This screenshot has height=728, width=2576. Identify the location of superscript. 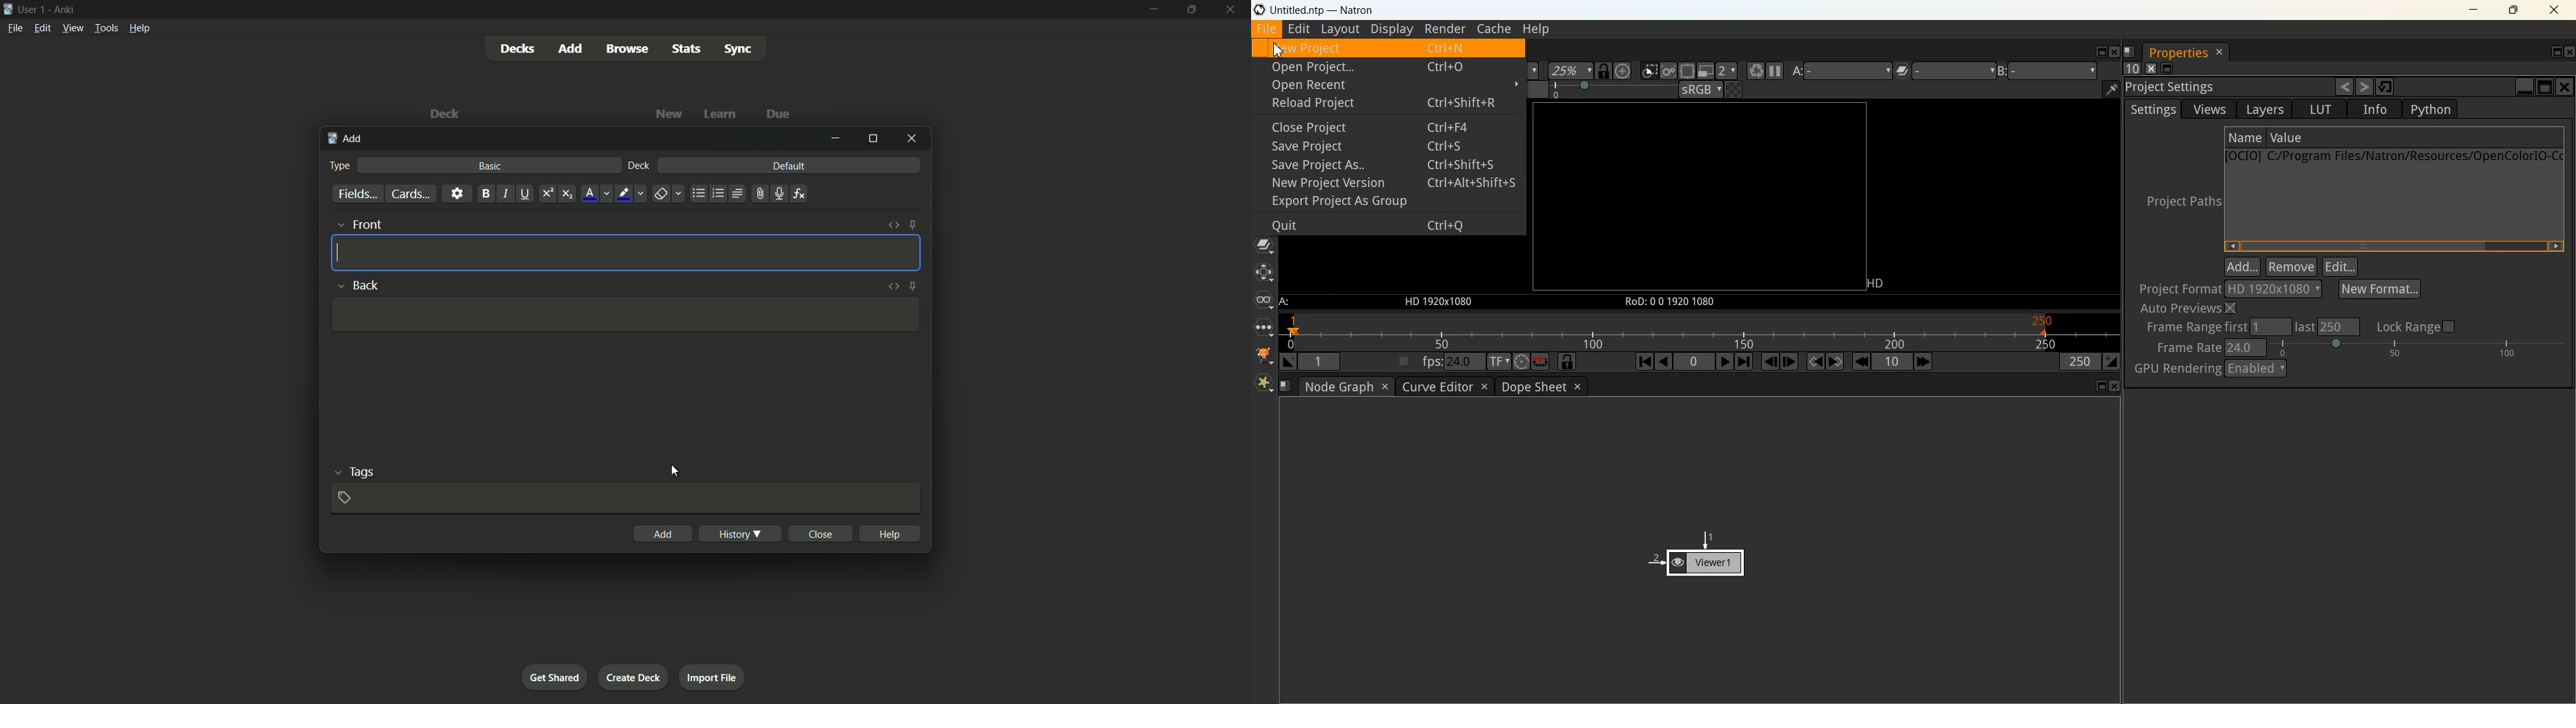
(547, 193).